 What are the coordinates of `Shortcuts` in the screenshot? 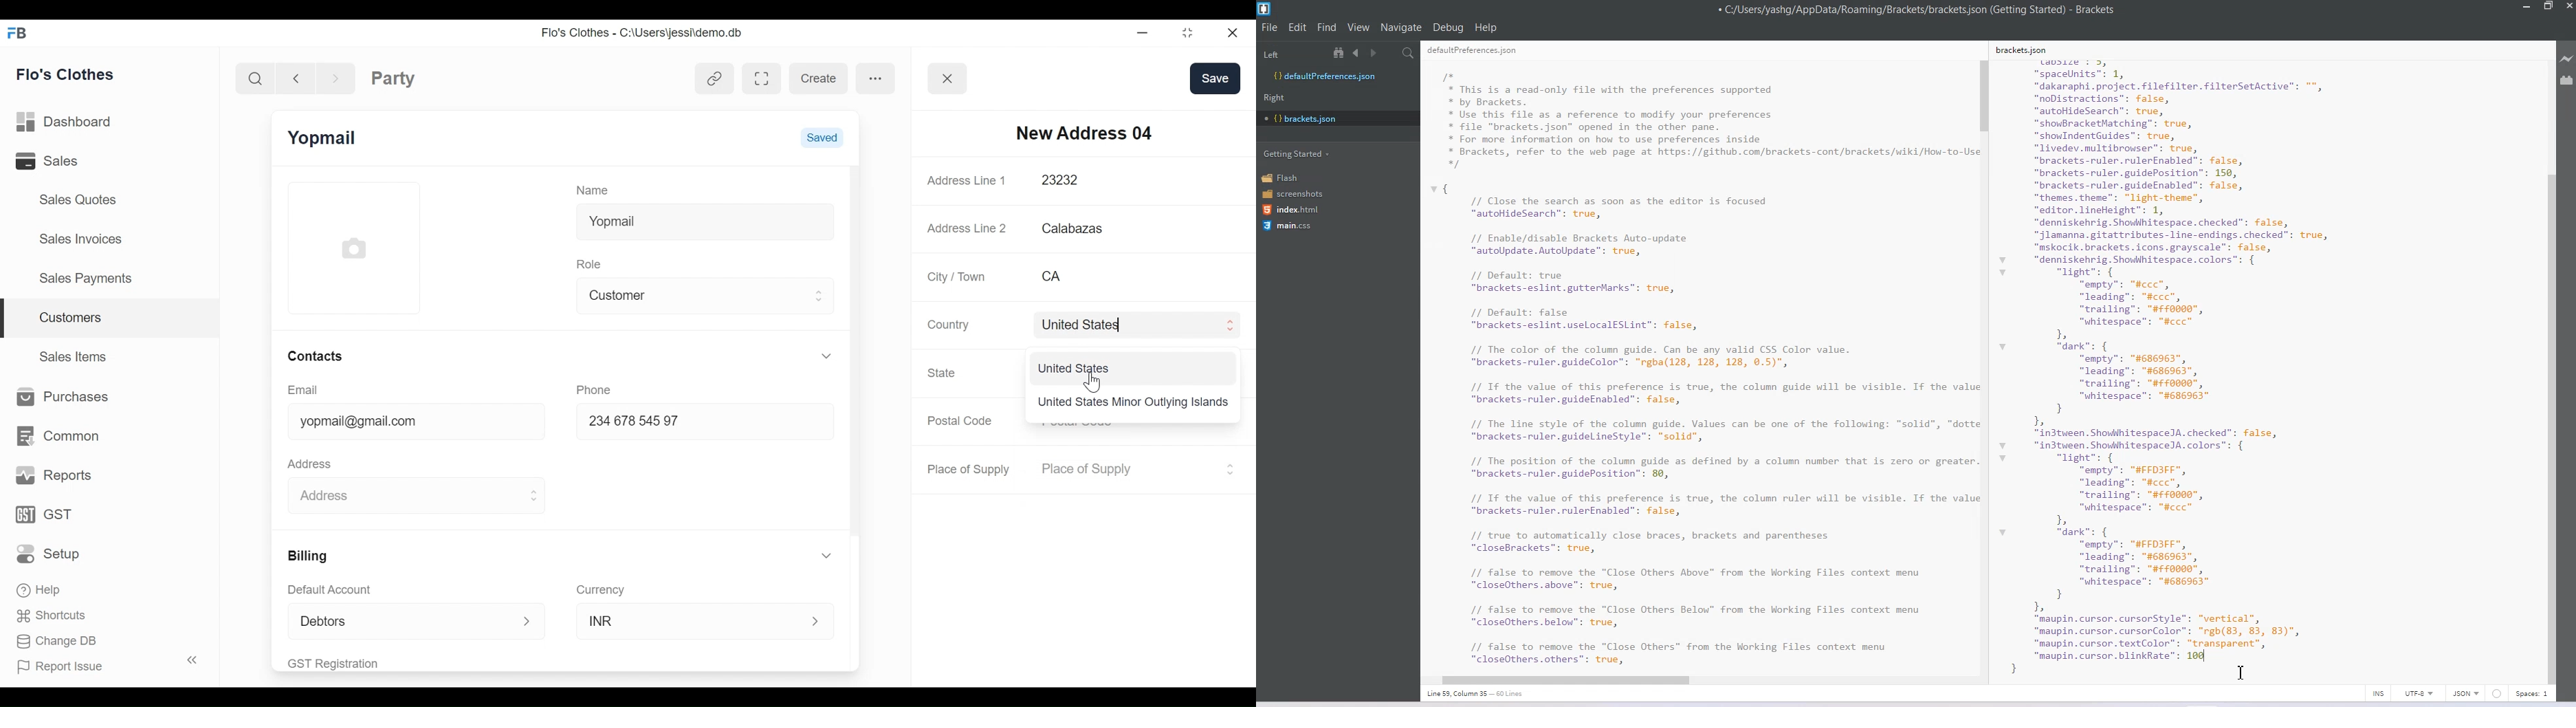 It's located at (47, 615).